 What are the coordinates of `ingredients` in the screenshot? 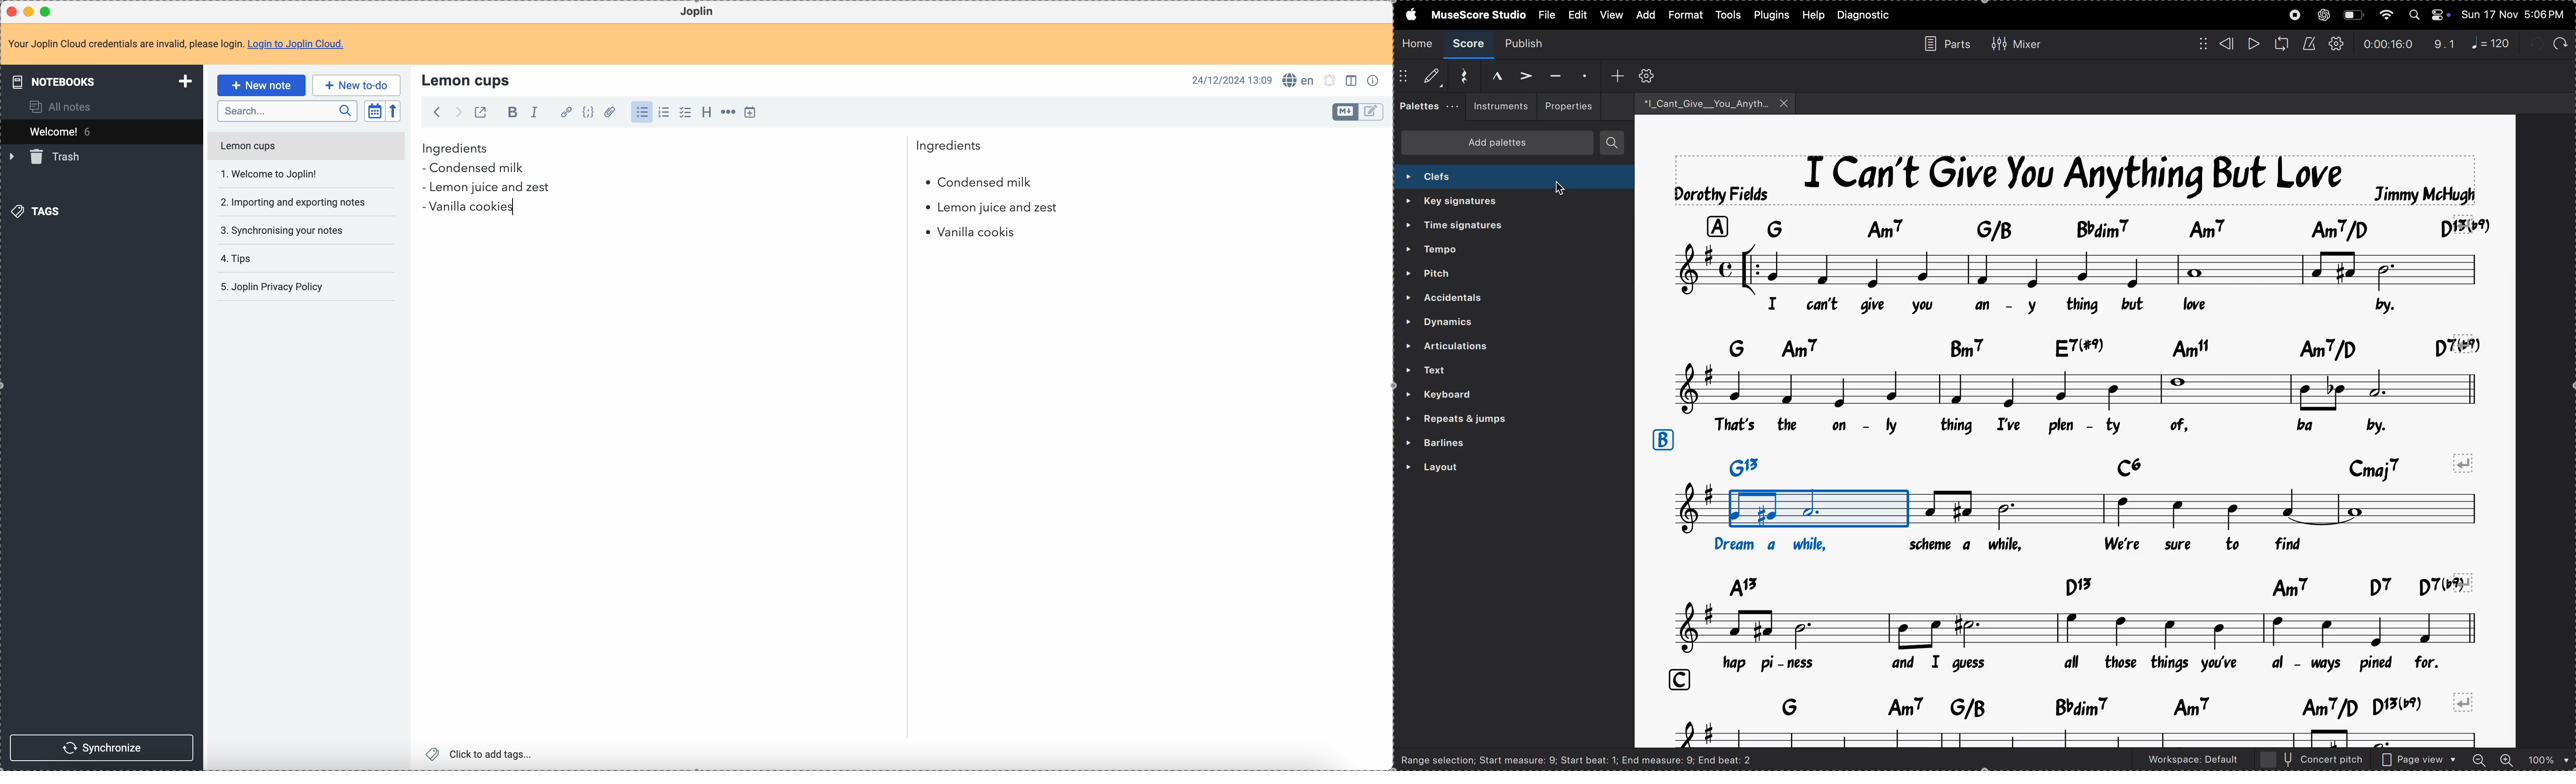 It's located at (702, 149).